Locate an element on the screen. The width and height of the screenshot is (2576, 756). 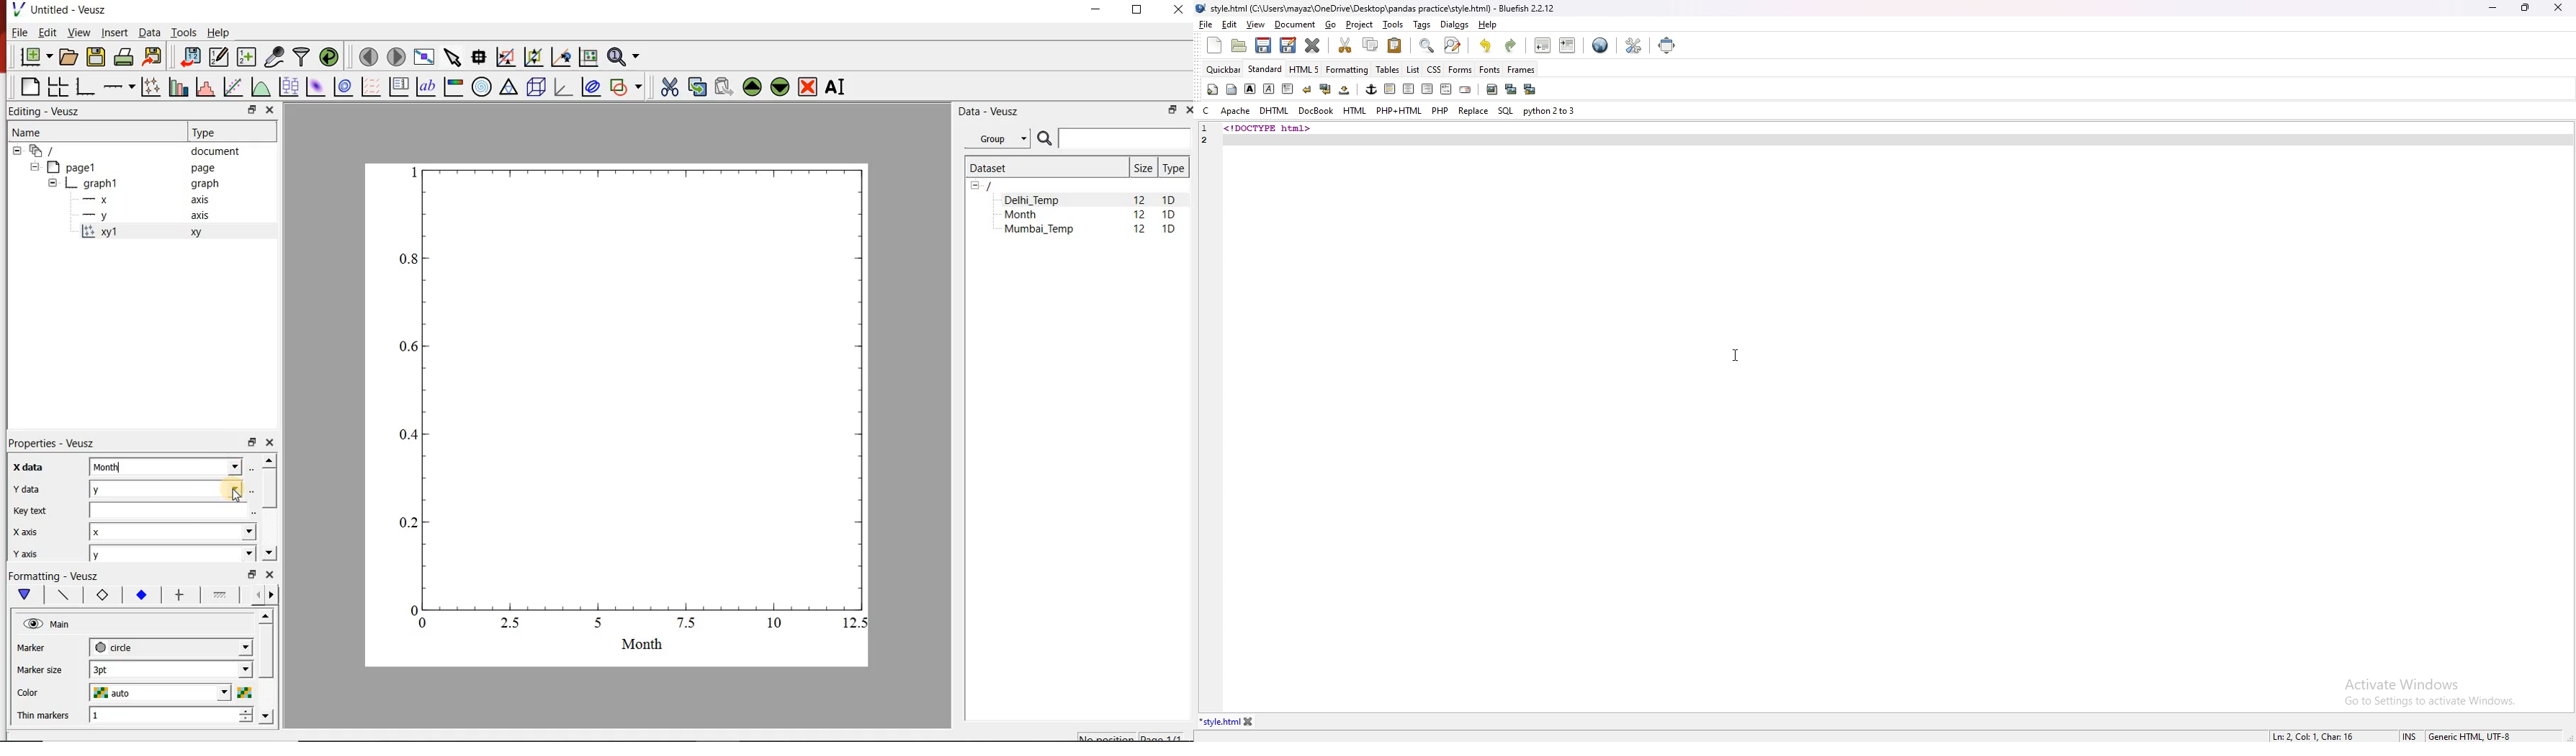
12 is located at coordinates (1141, 231).